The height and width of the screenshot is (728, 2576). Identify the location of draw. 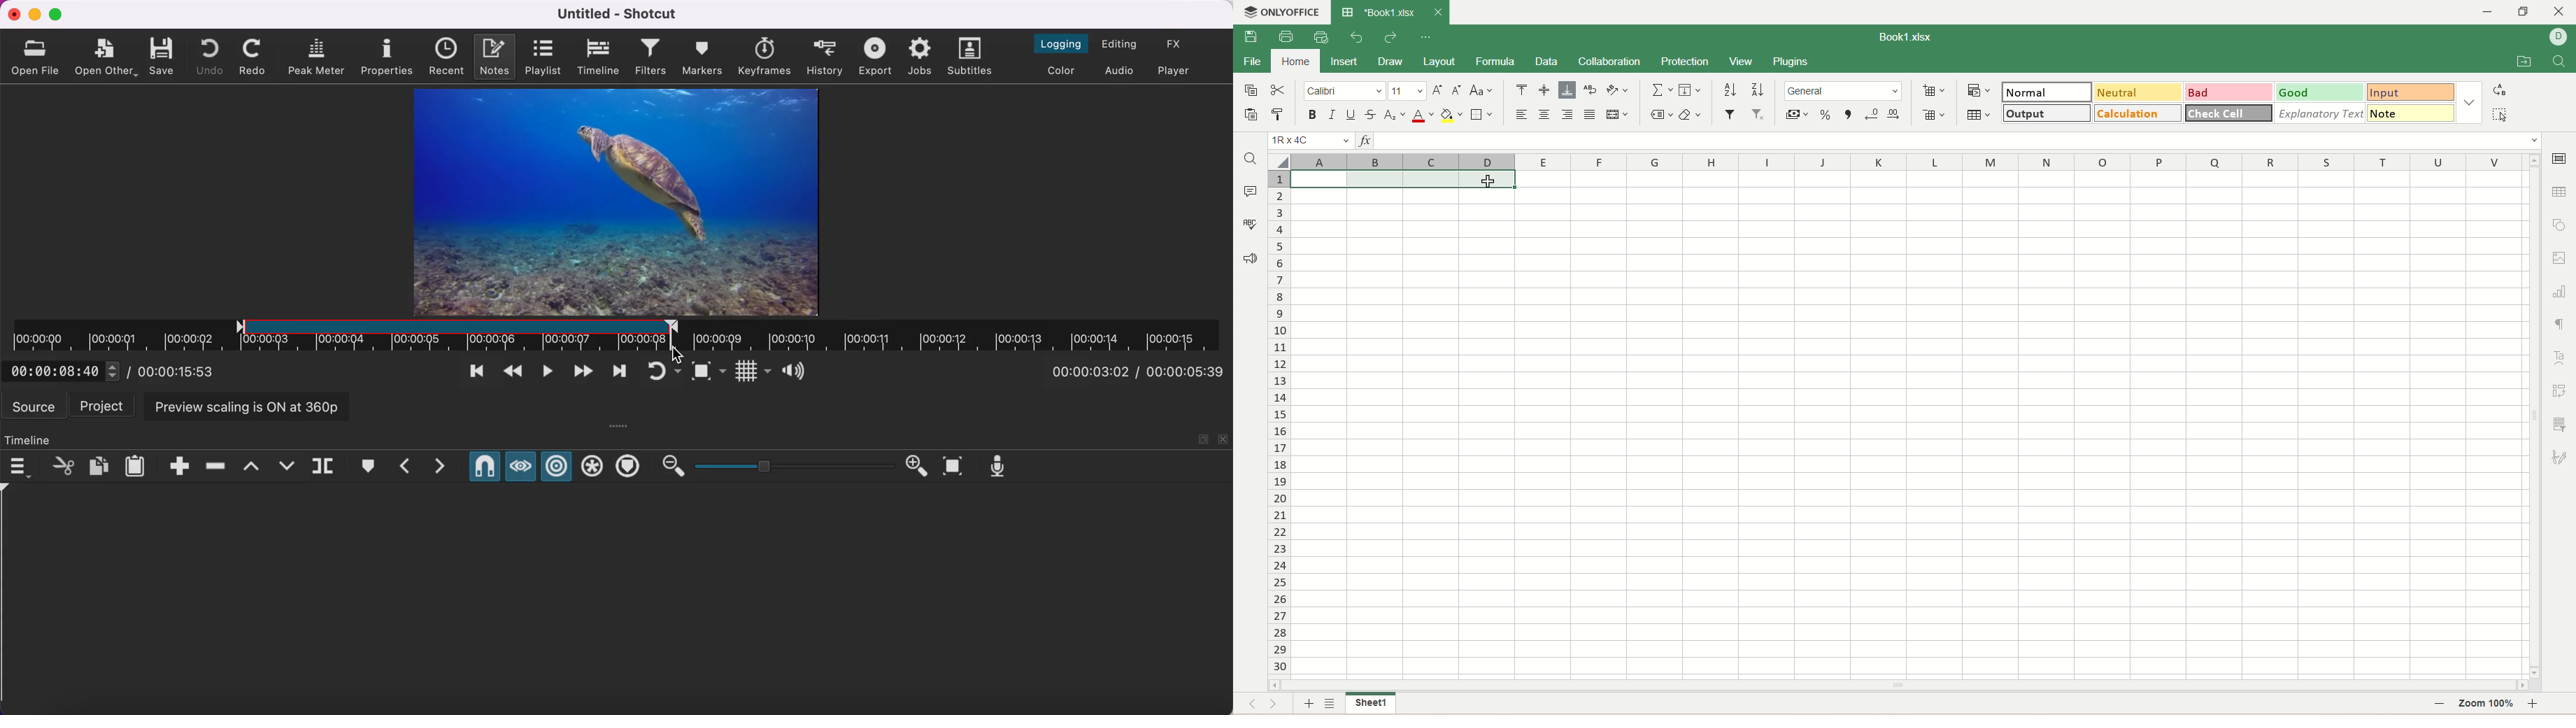
(1389, 62).